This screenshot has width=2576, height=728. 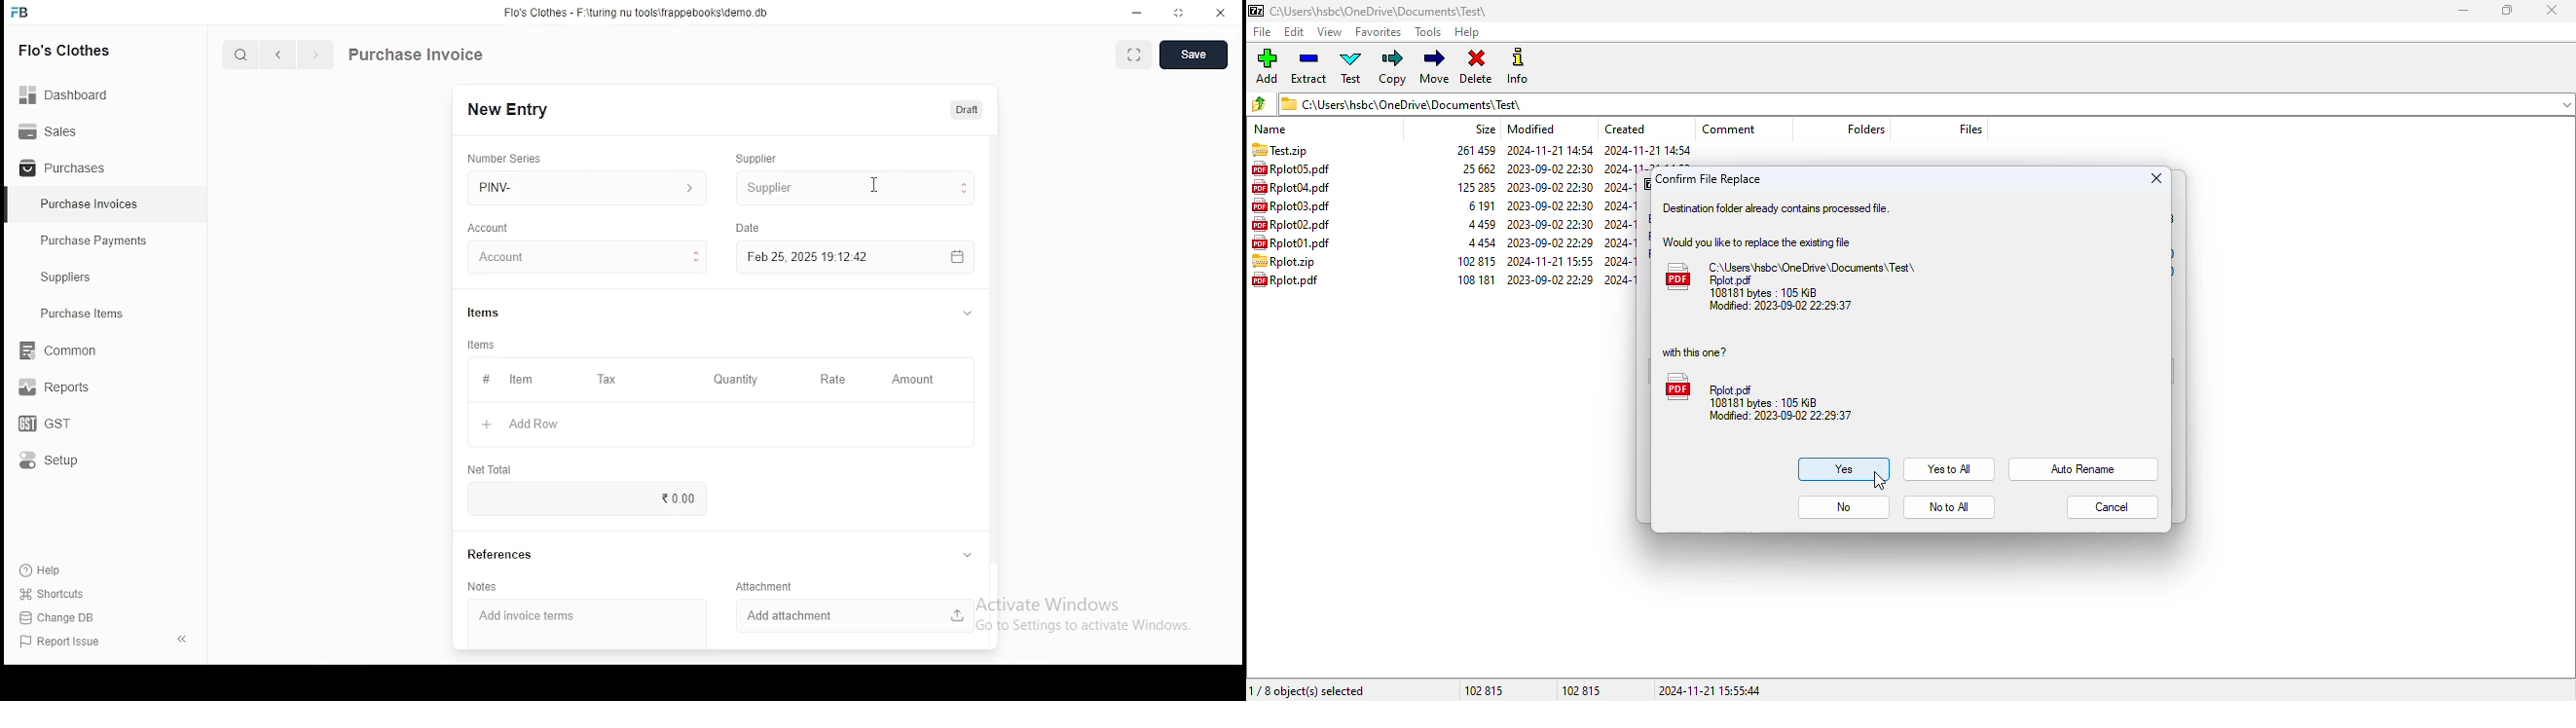 What do you see at coordinates (767, 586) in the screenshot?
I see `Attachment` at bounding box center [767, 586].